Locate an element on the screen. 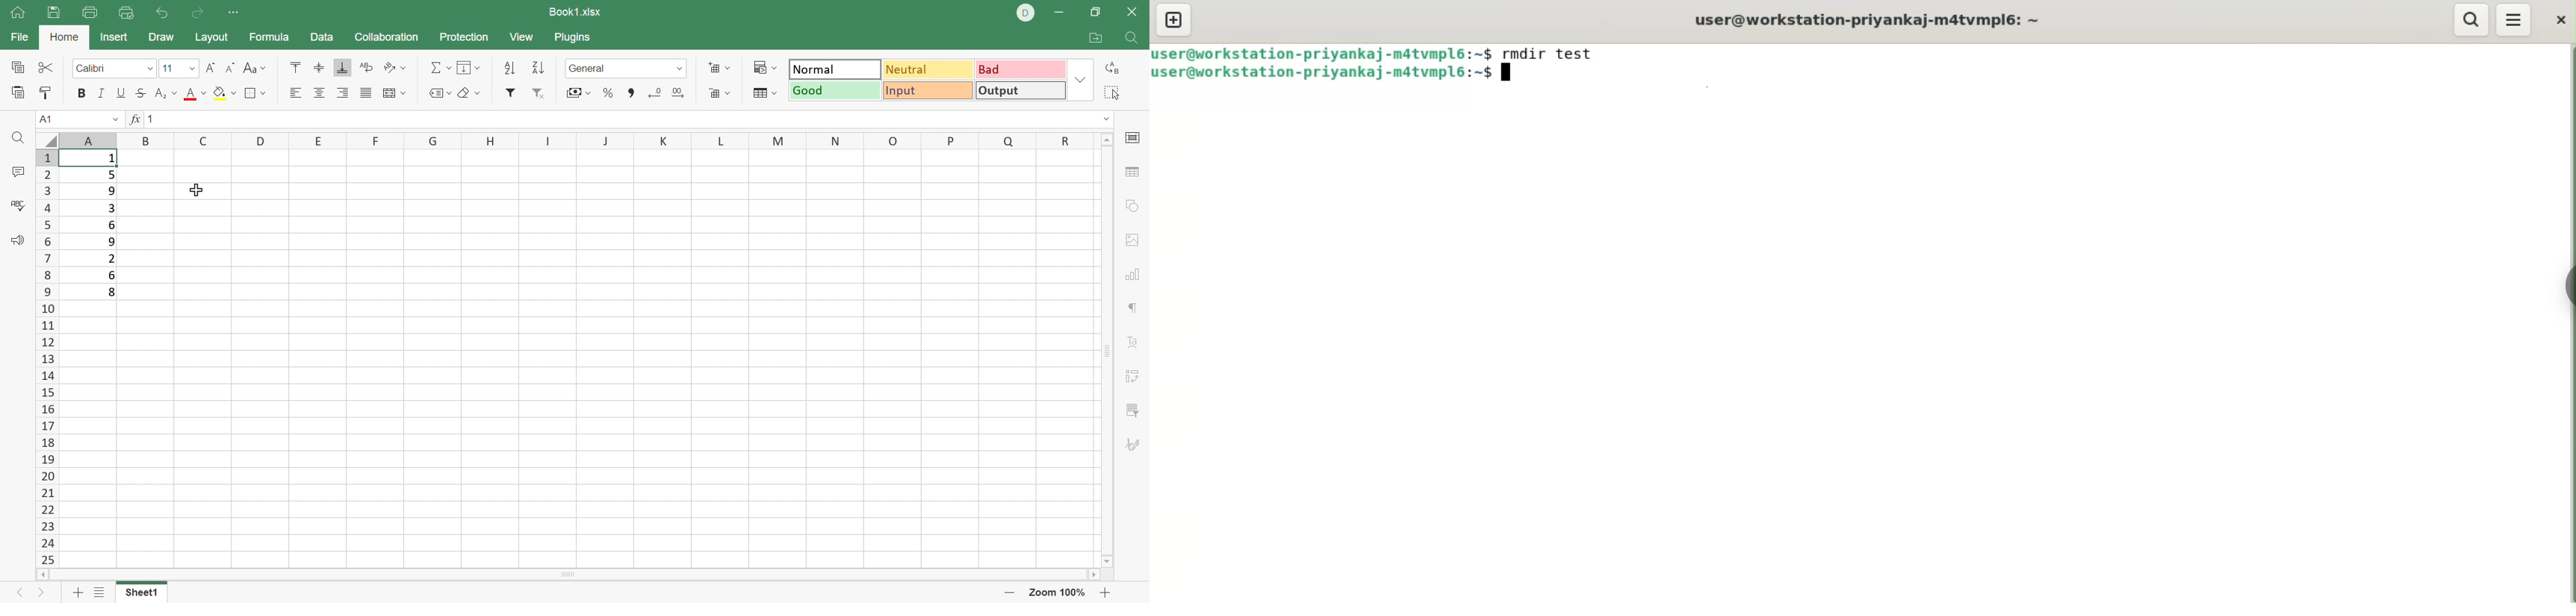  DELL is located at coordinates (1026, 15).